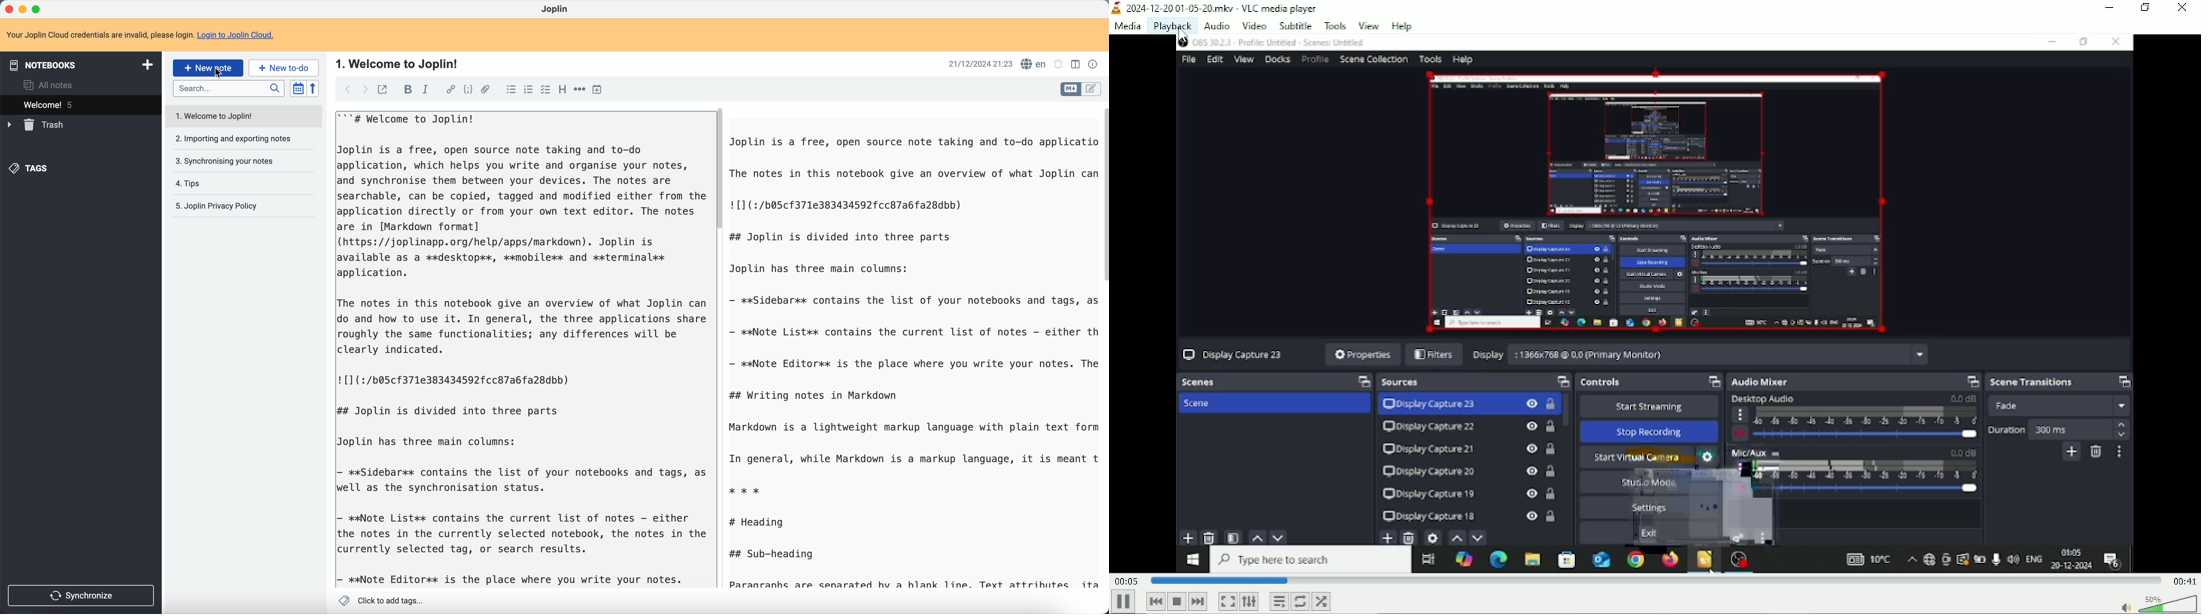  What do you see at coordinates (1214, 25) in the screenshot?
I see `Audio` at bounding box center [1214, 25].